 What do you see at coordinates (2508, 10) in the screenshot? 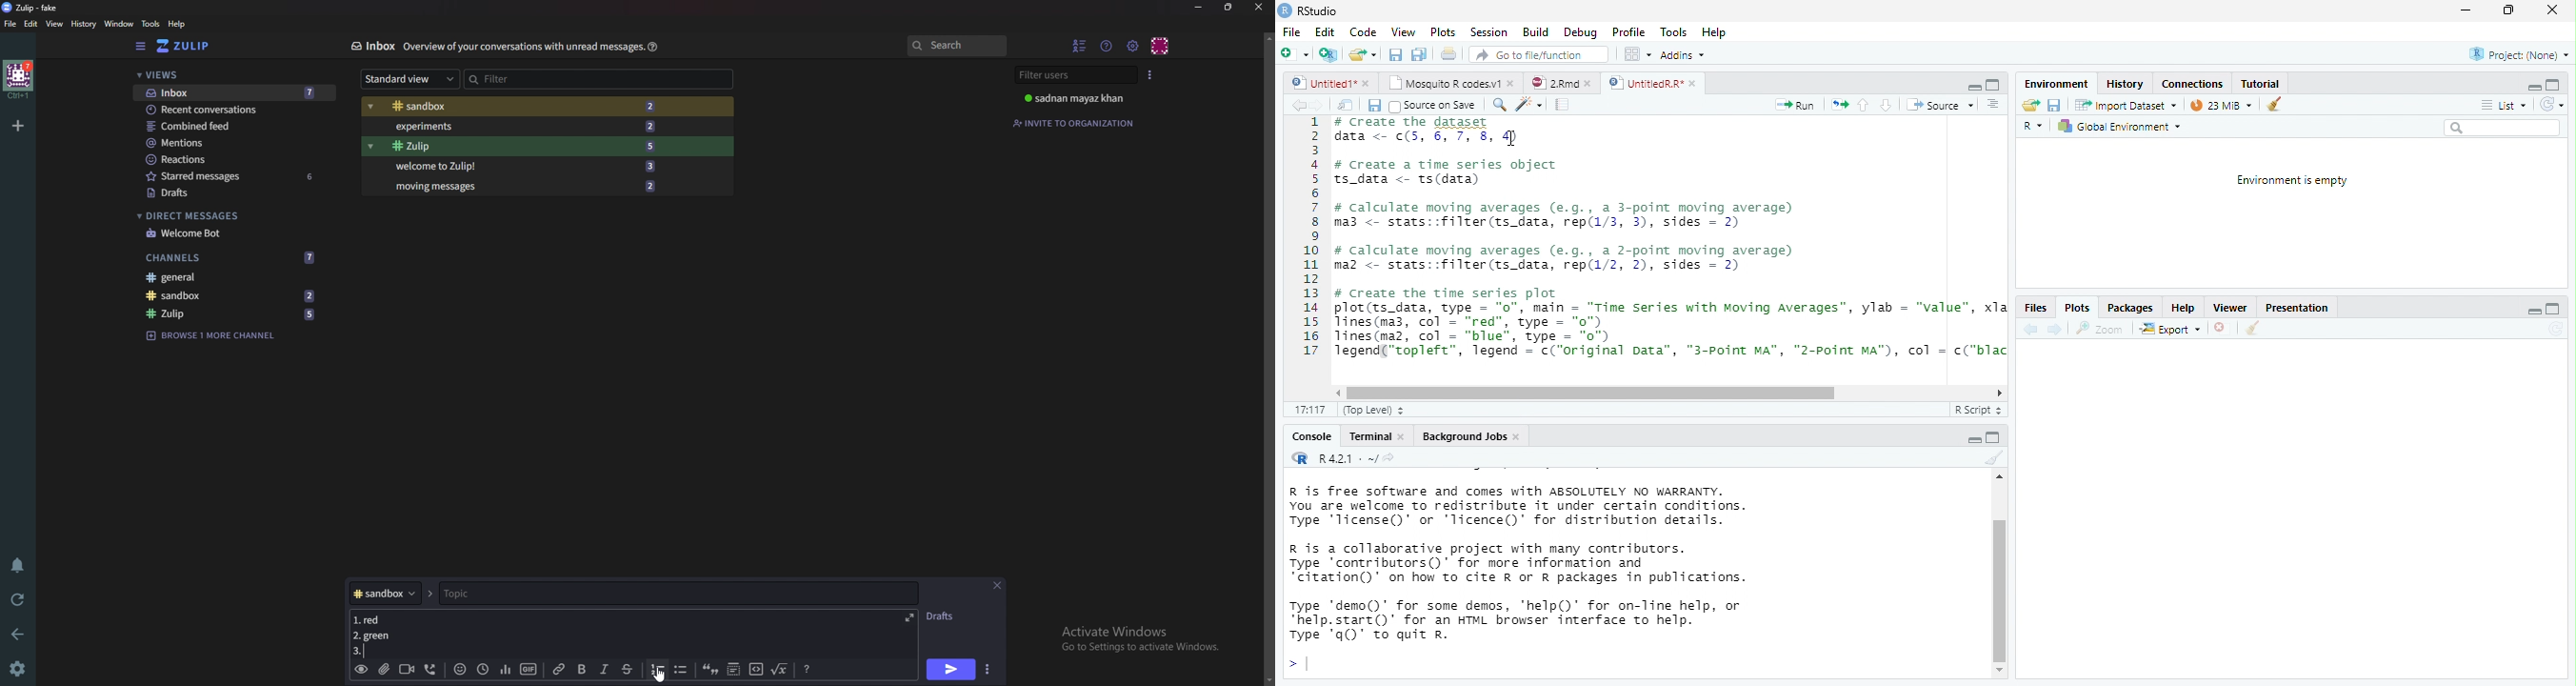
I see `maximize` at bounding box center [2508, 10].